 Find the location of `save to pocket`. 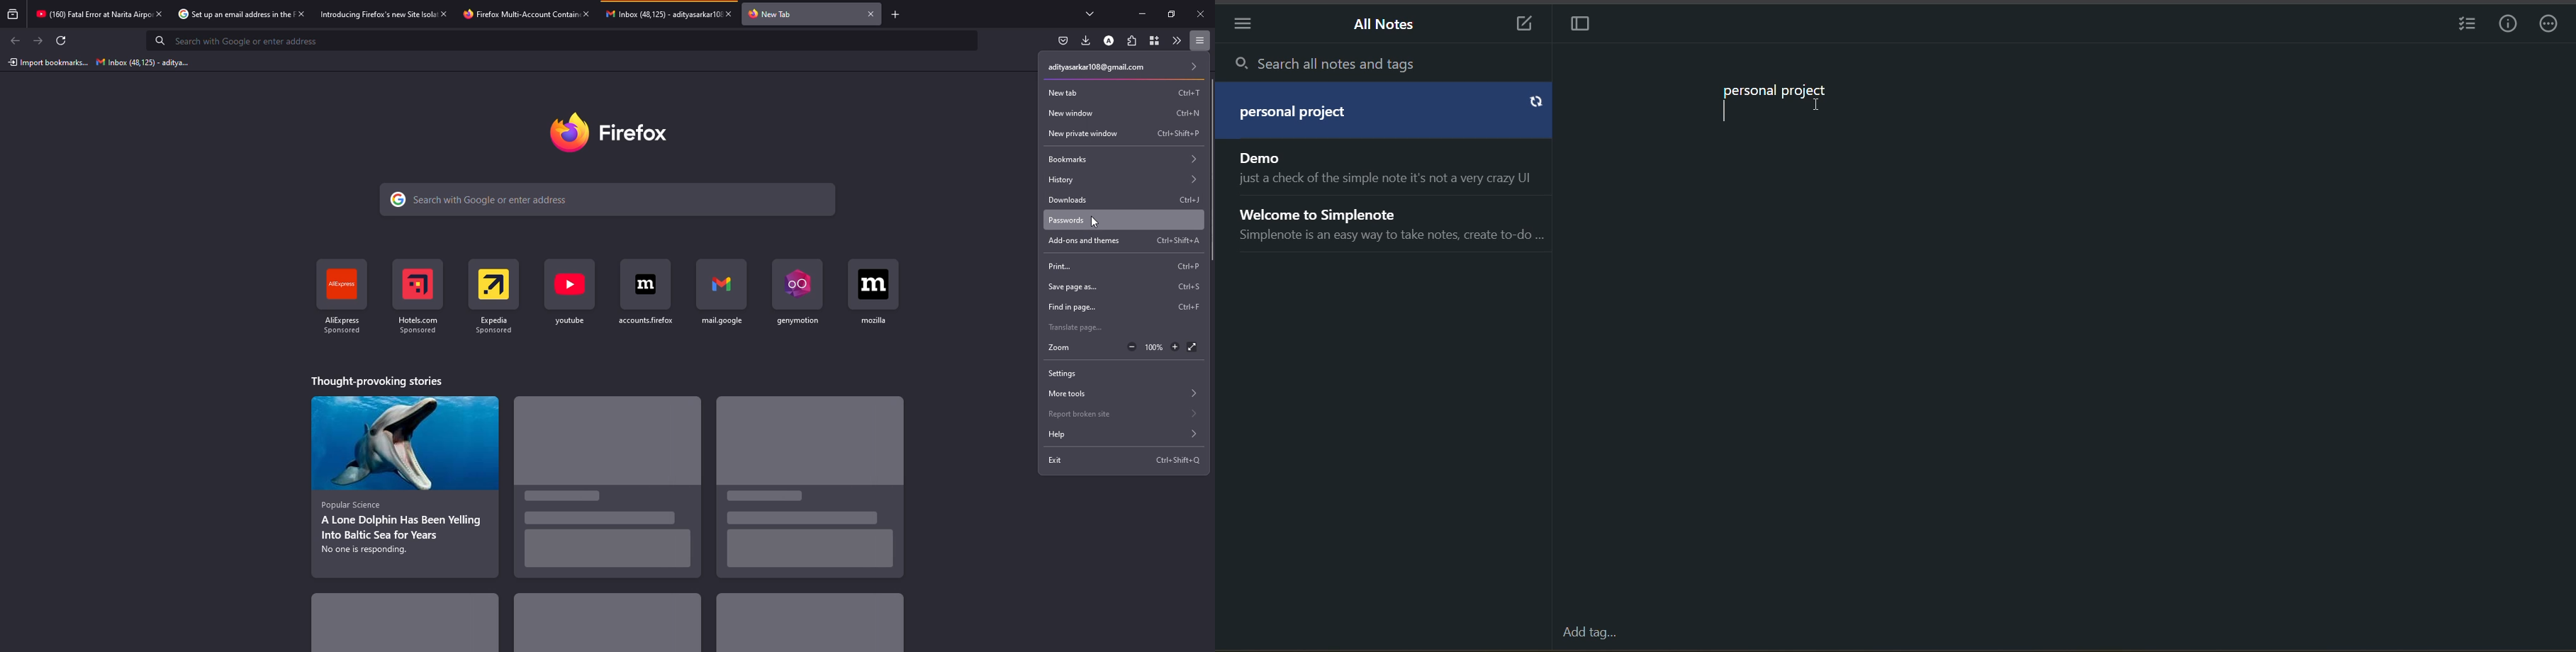

save to pocket is located at coordinates (1064, 41).